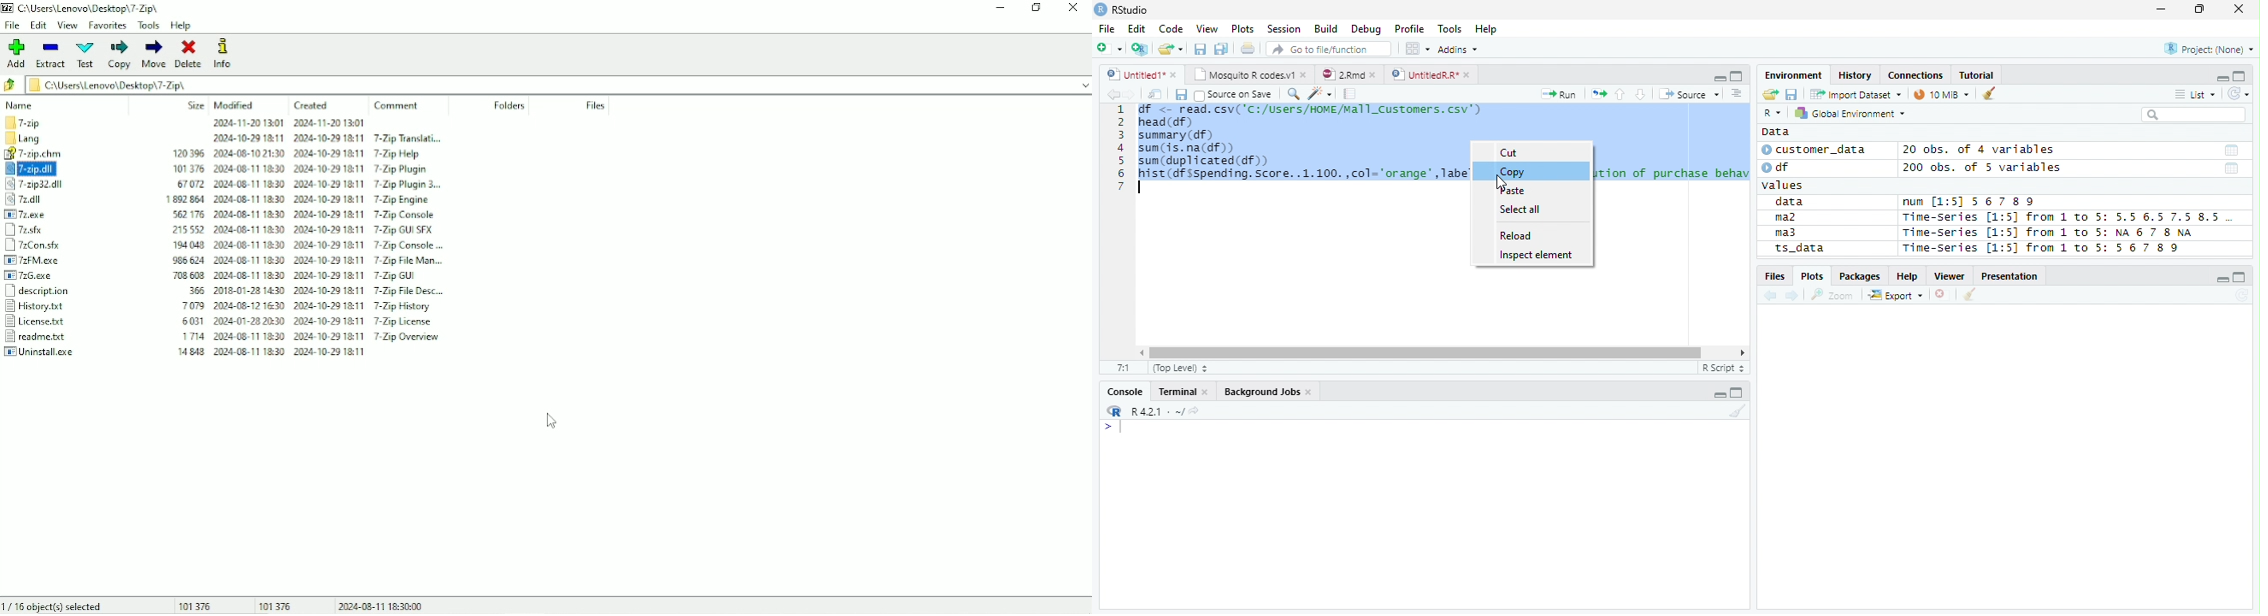  Describe the element at coordinates (1620, 95) in the screenshot. I see `Up` at that location.